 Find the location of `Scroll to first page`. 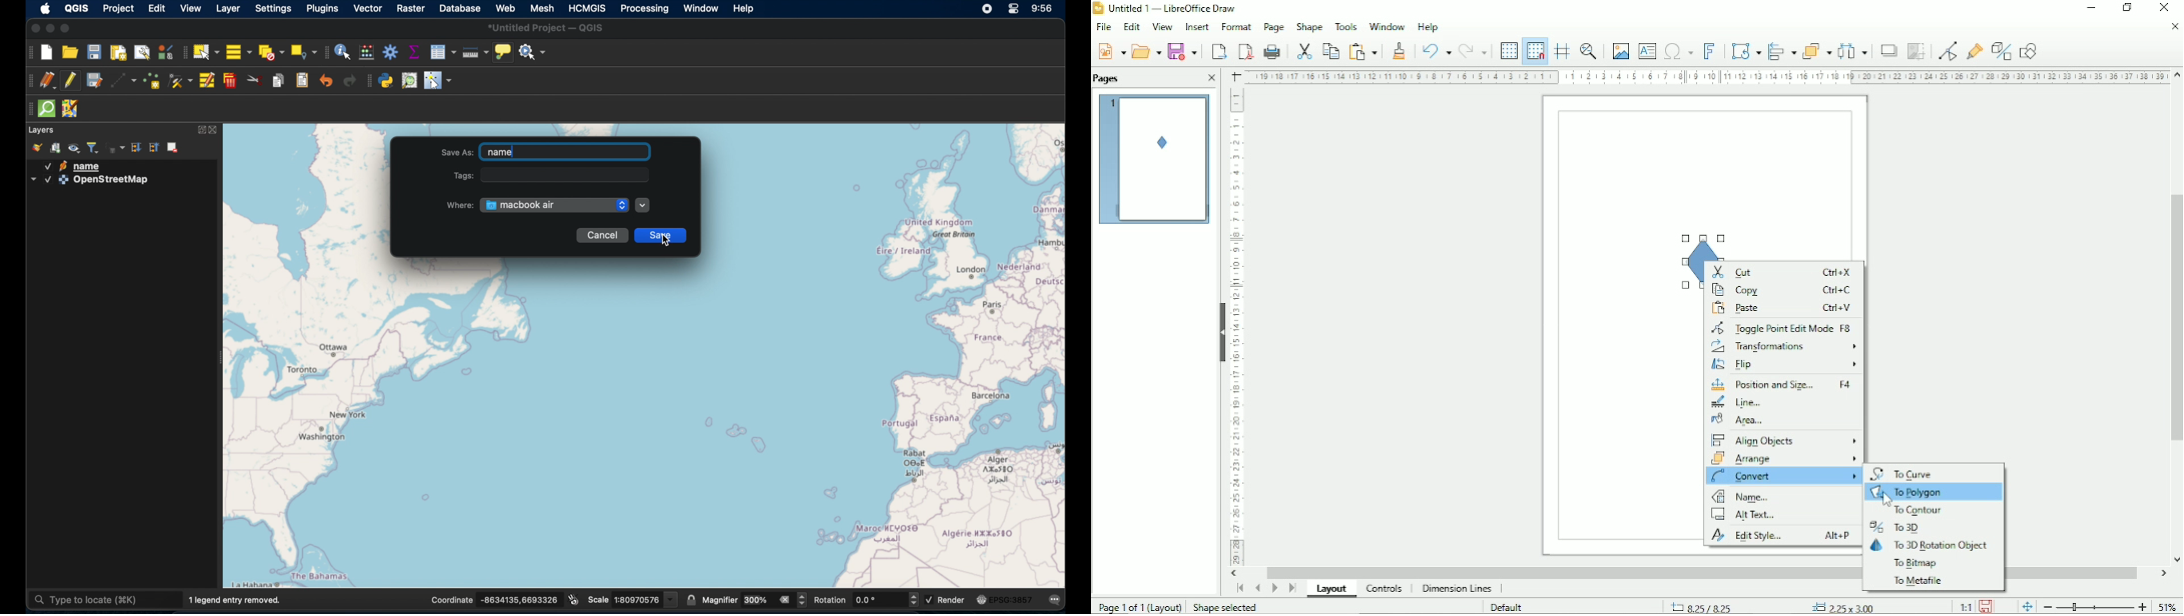

Scroll to first page is located at coordinates (1238, 588).